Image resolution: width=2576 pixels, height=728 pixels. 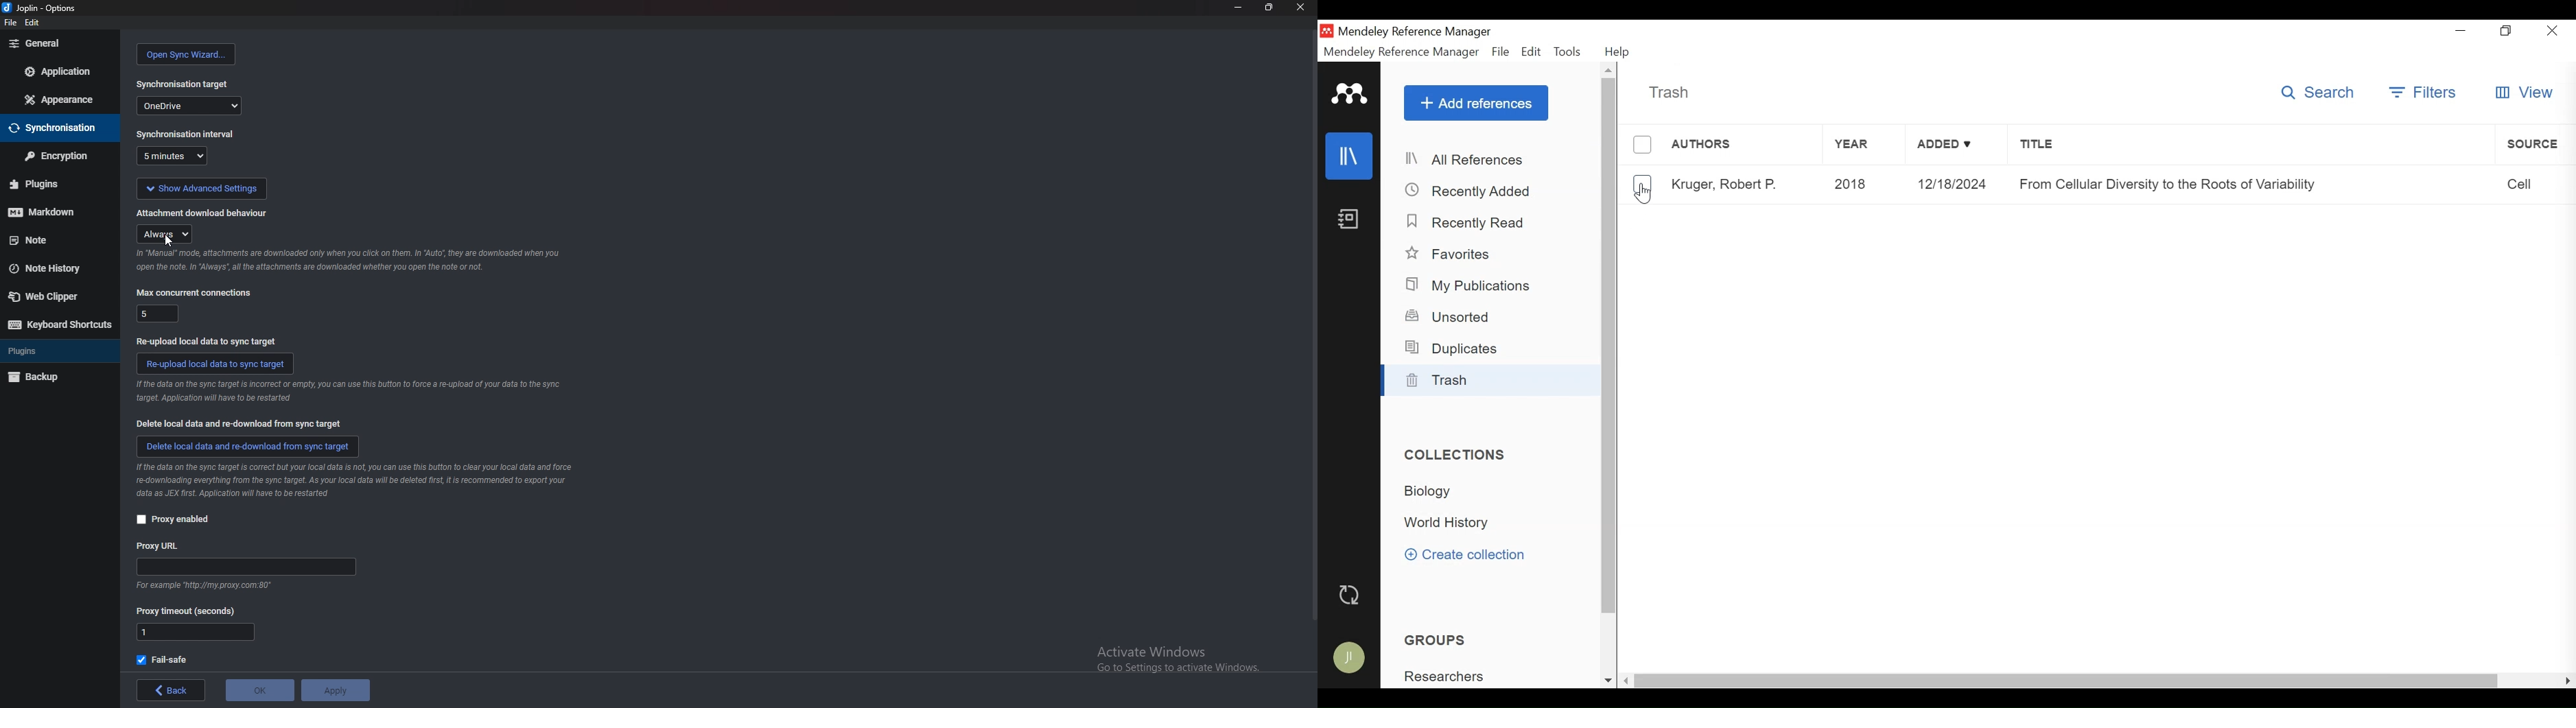 What do you see at coordinates (1952, 184) in the screenshot?
I see `12/18/2024` at bounding box center [1952, 184].